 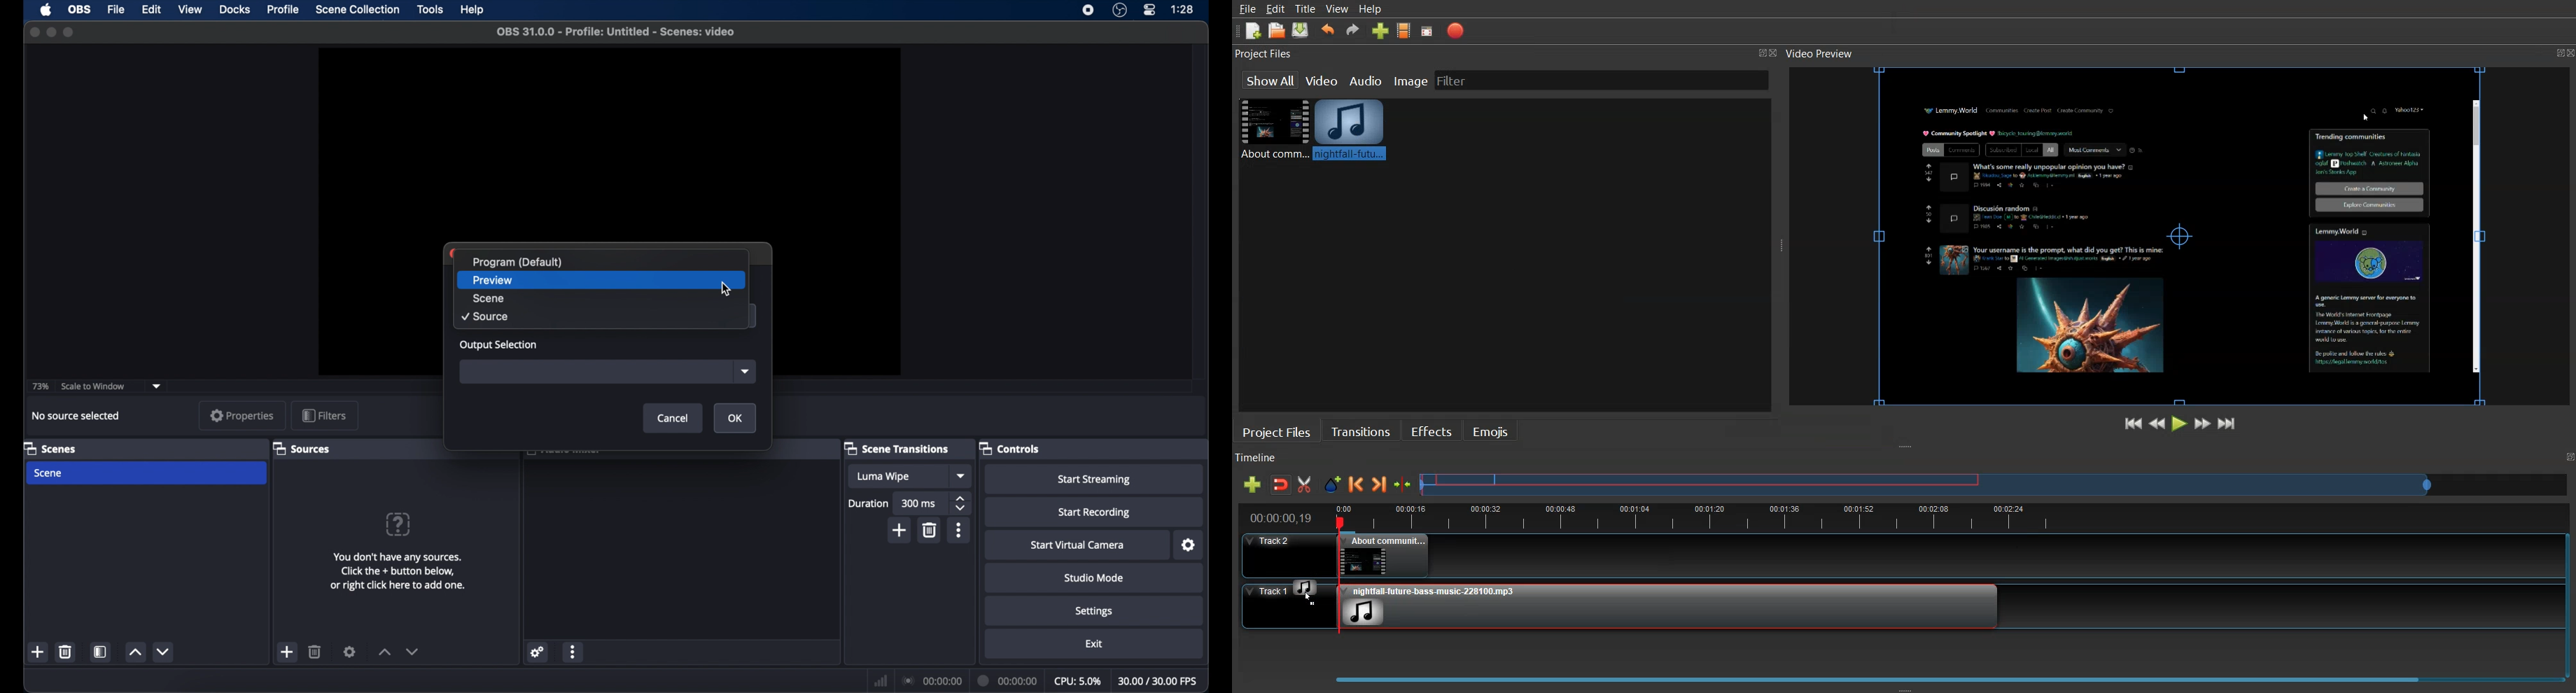 I want to click on start virtual camera, so click(x=1077, y=545).